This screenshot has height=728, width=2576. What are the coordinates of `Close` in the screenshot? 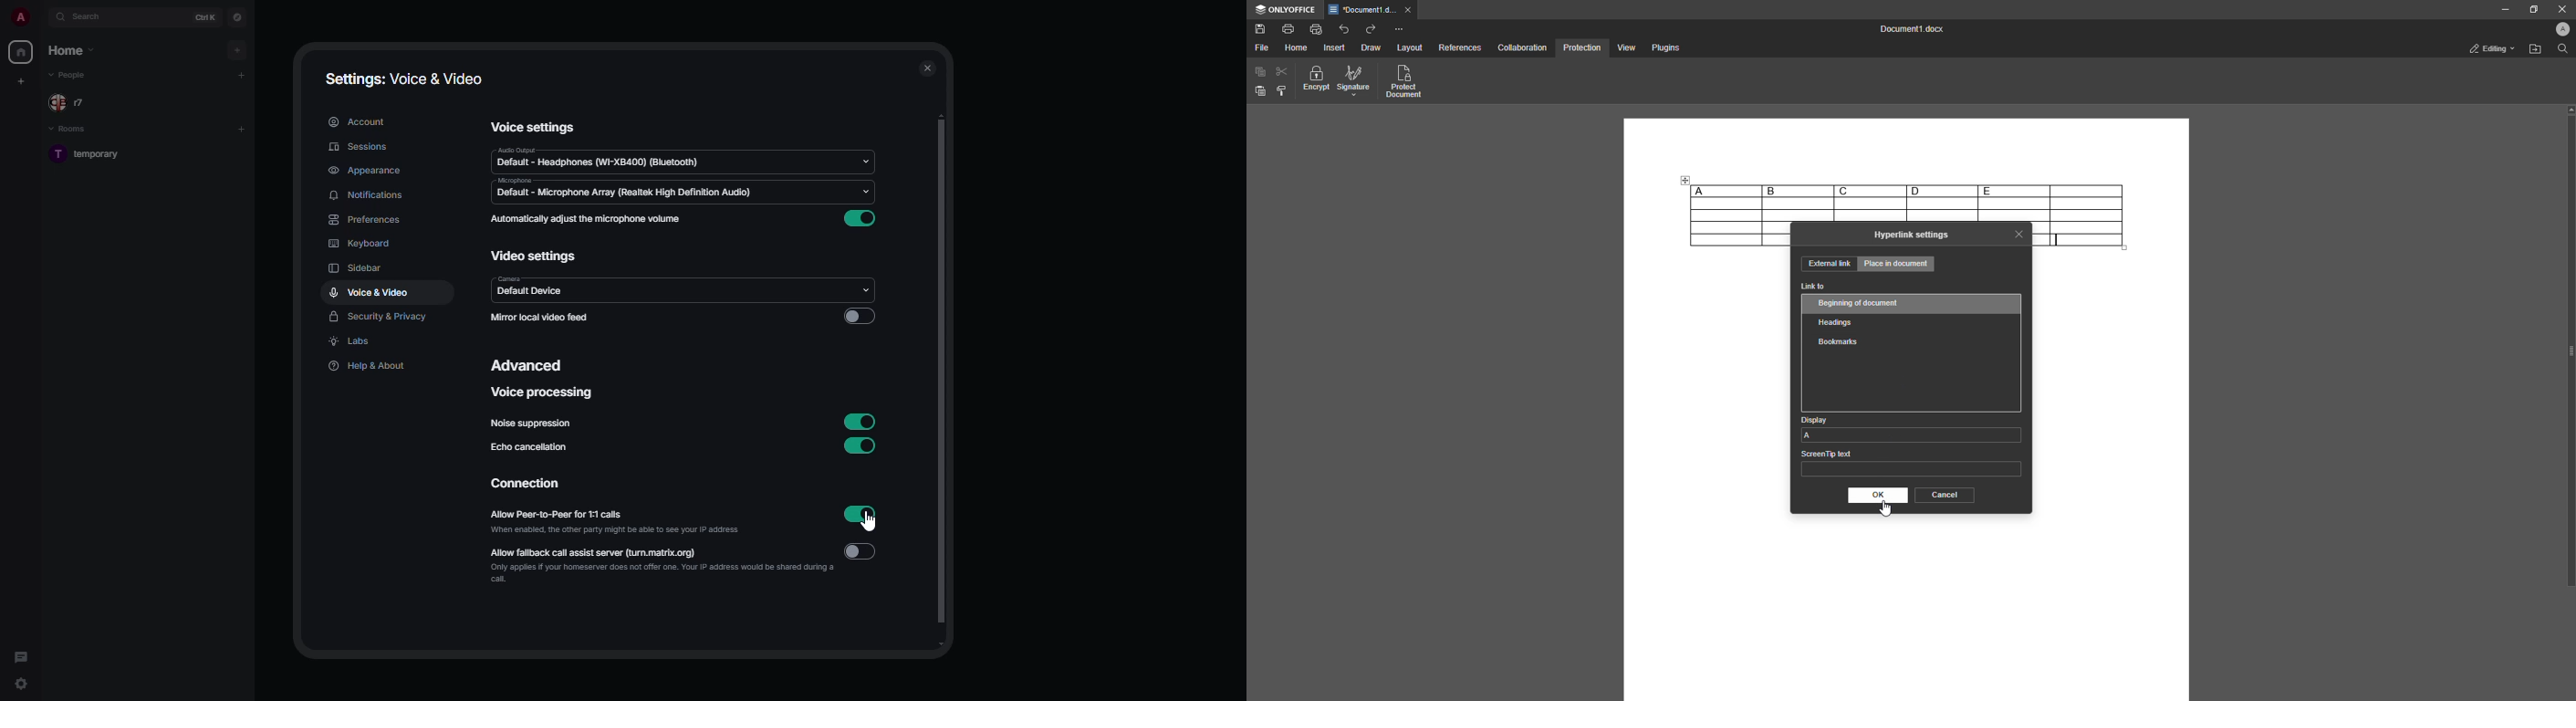 It's located at (2019, 233).